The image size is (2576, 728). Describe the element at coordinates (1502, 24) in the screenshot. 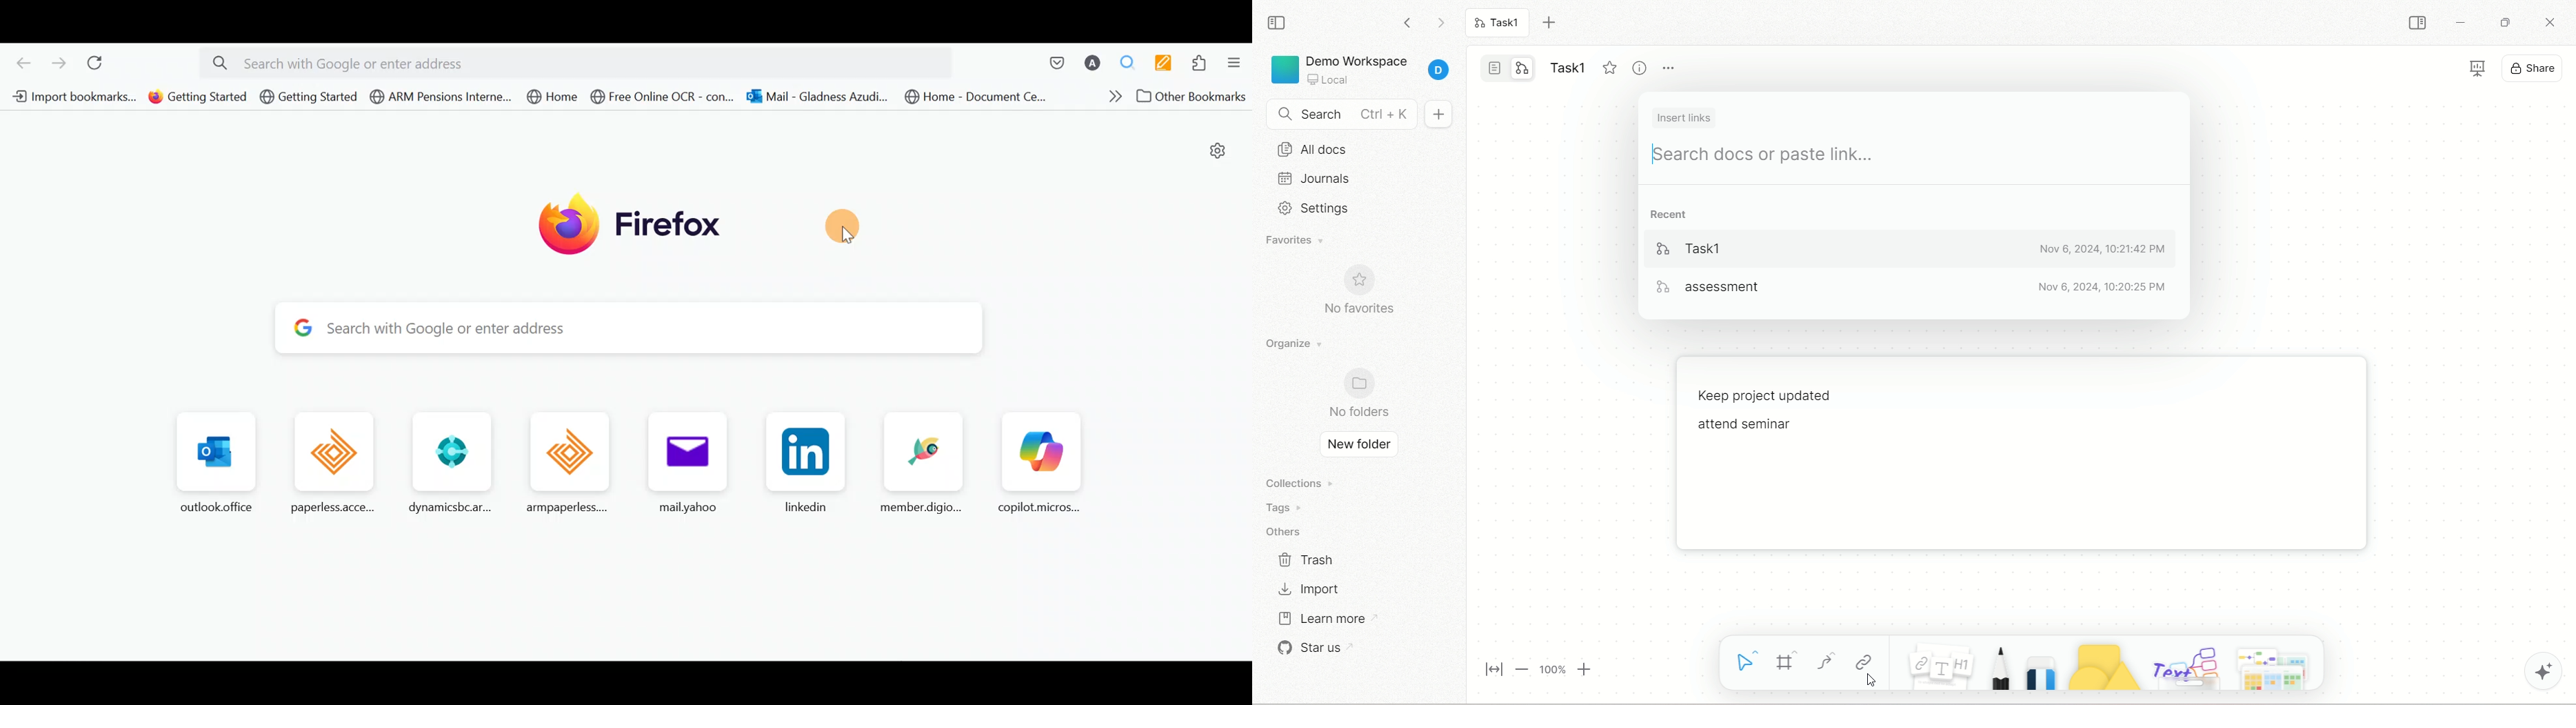

I see `Task1` at that location.